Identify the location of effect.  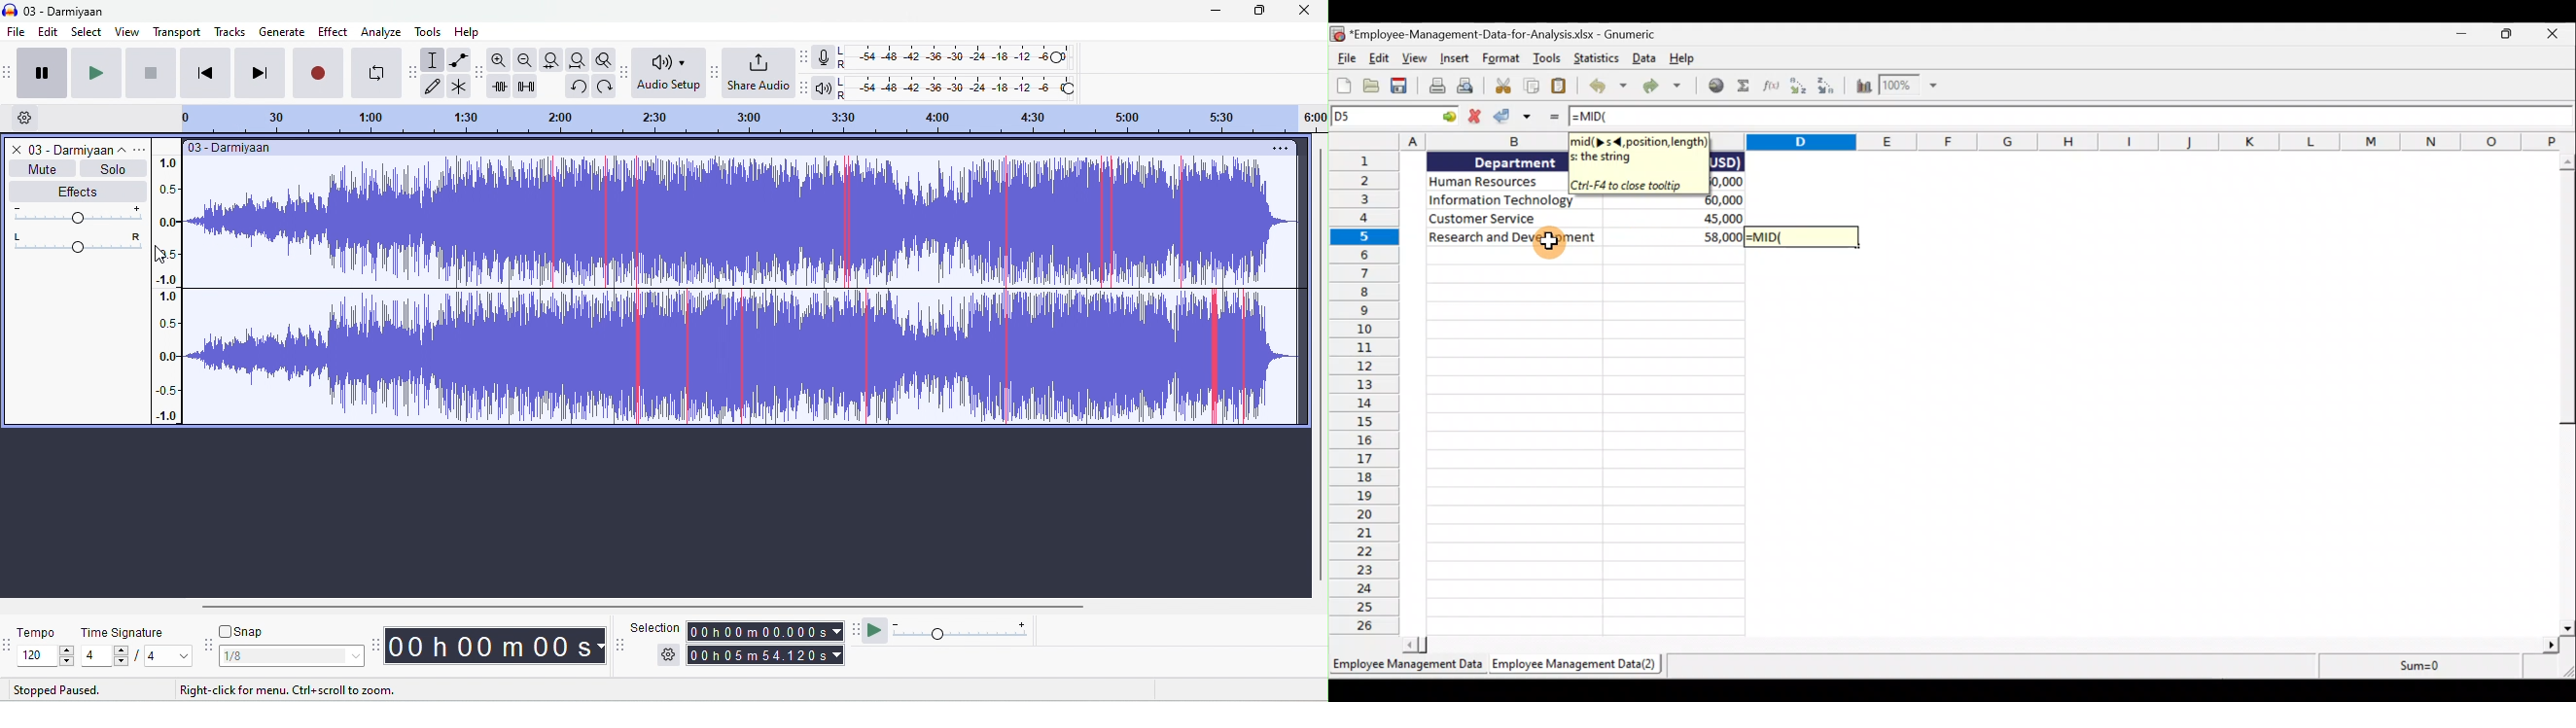
(334, 31).